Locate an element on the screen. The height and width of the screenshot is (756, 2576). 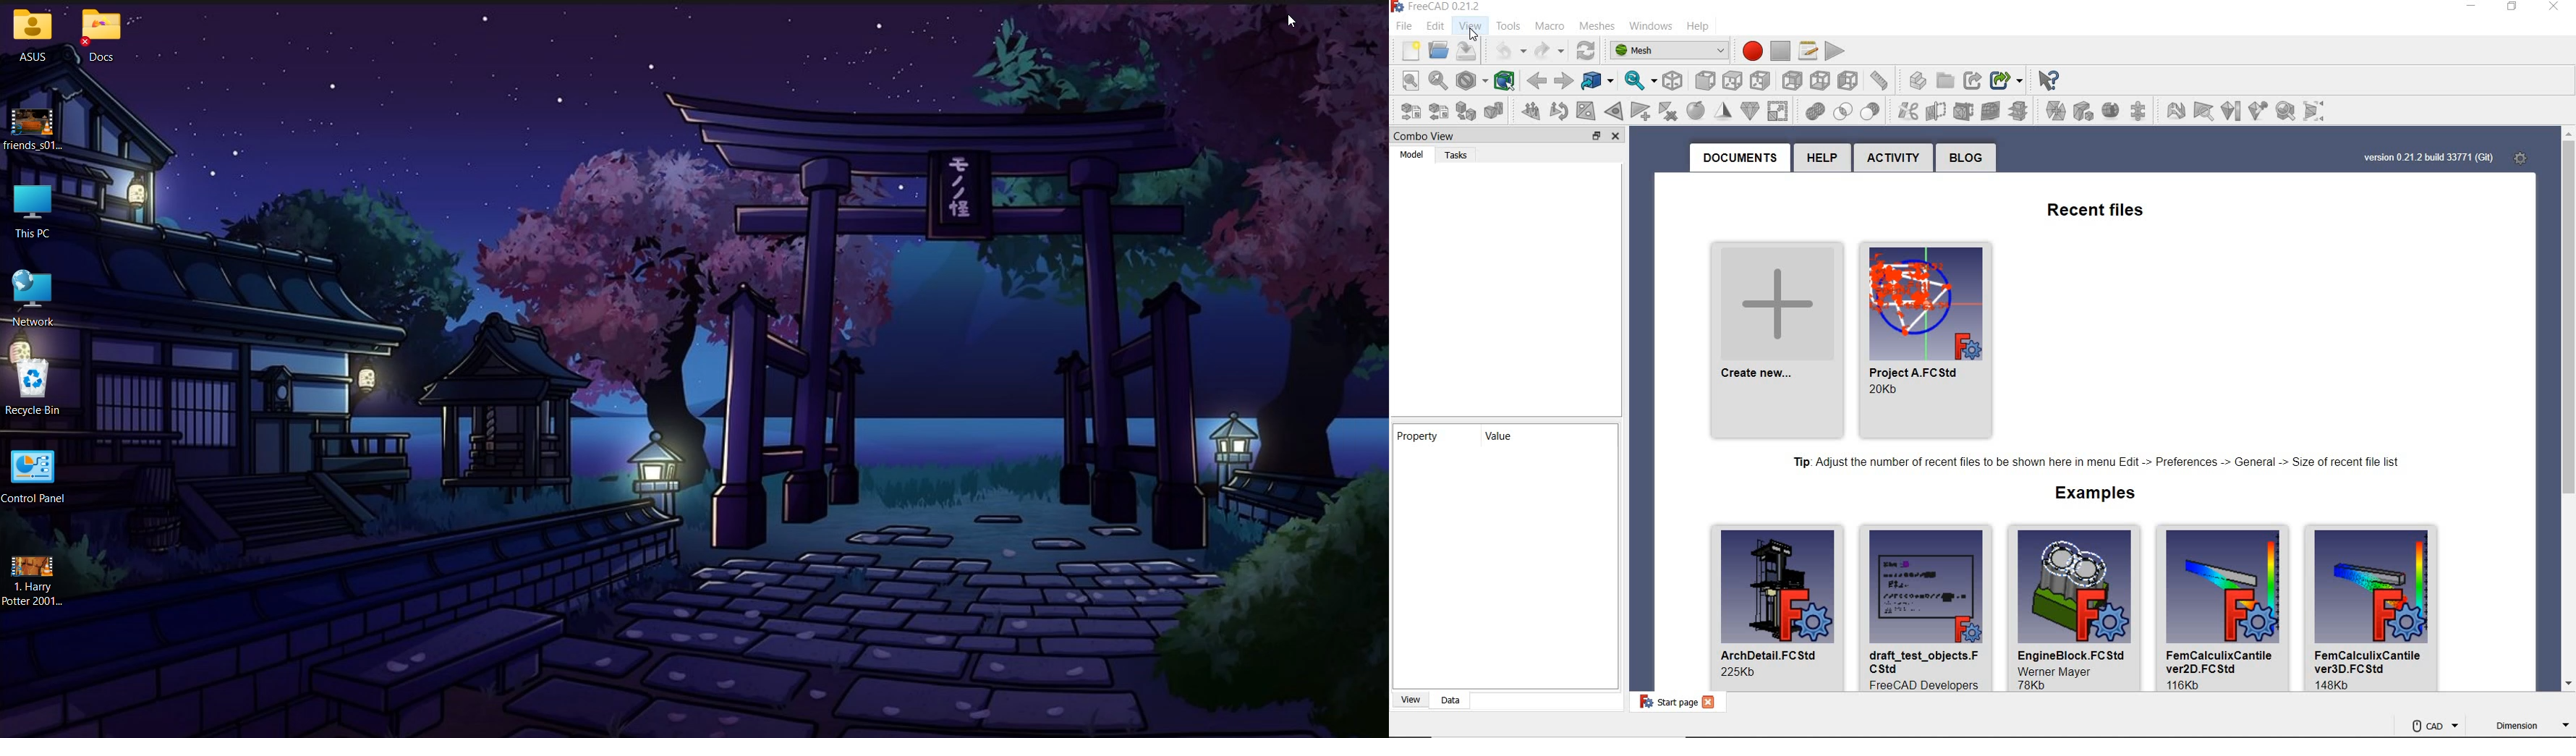
sync view is located at coordinates (1639, 78).